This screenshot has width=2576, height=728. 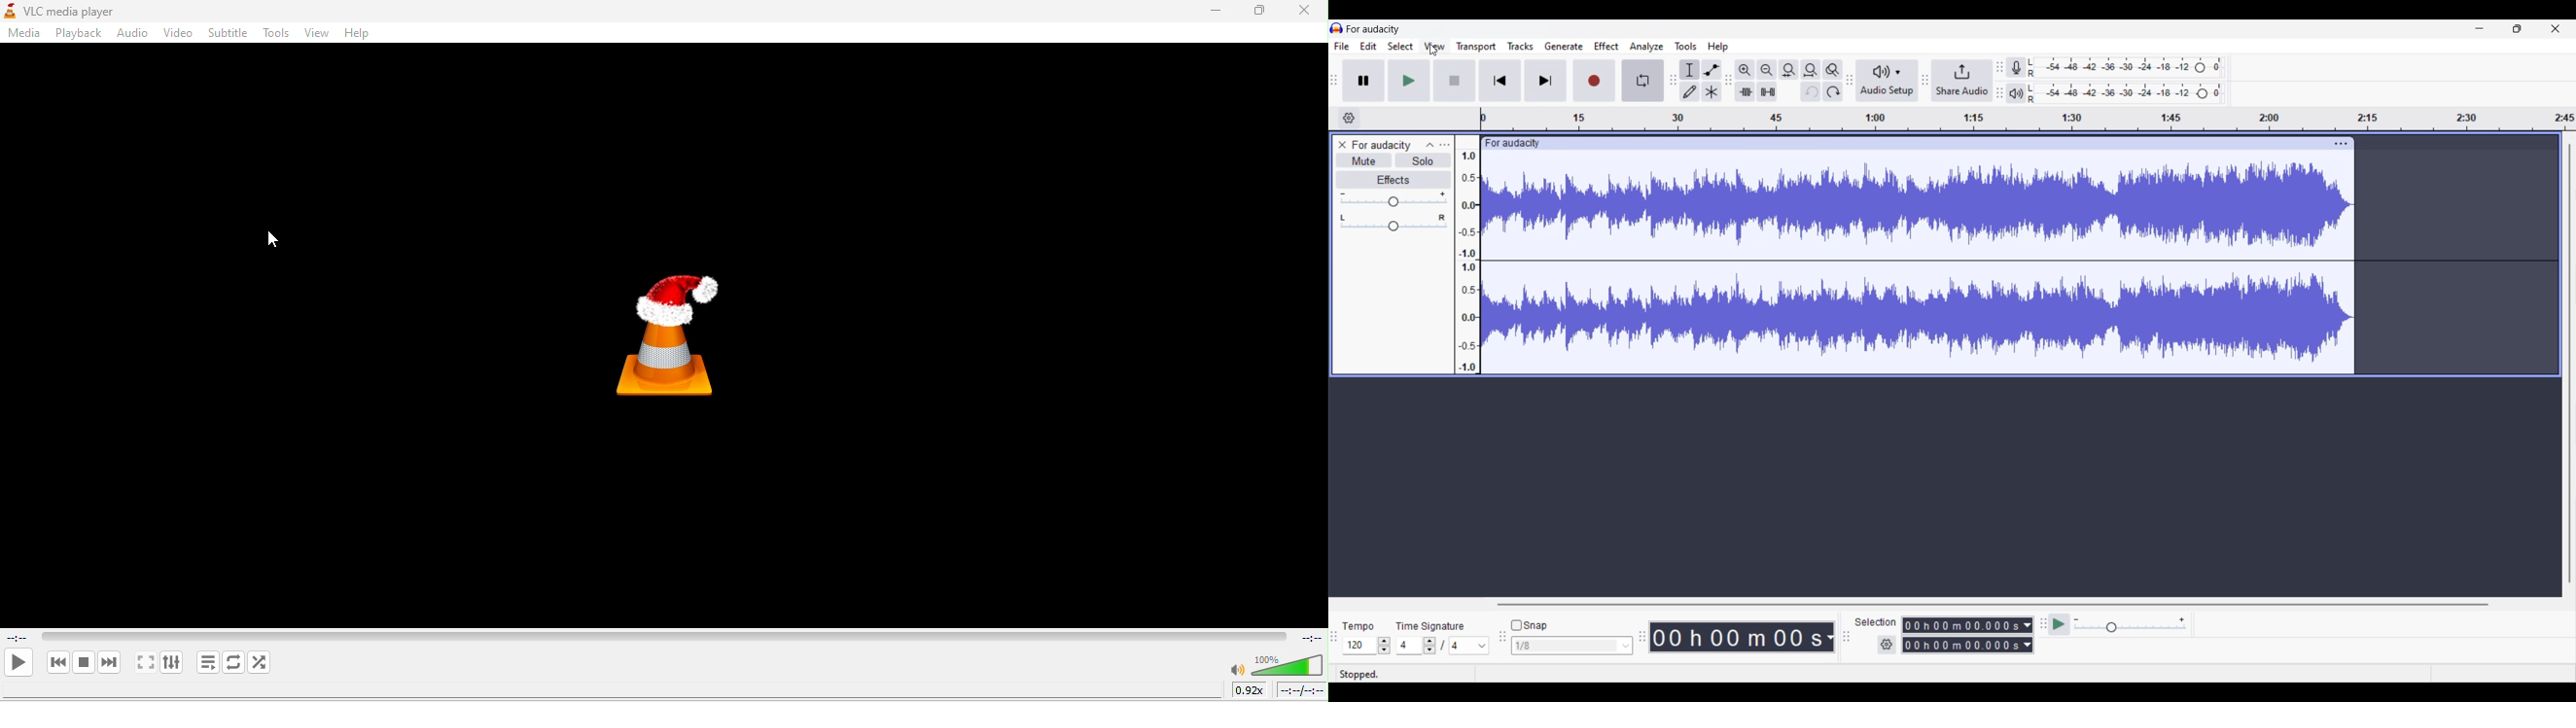 I want to click on Current status of track, so click(x=1360, y=674).